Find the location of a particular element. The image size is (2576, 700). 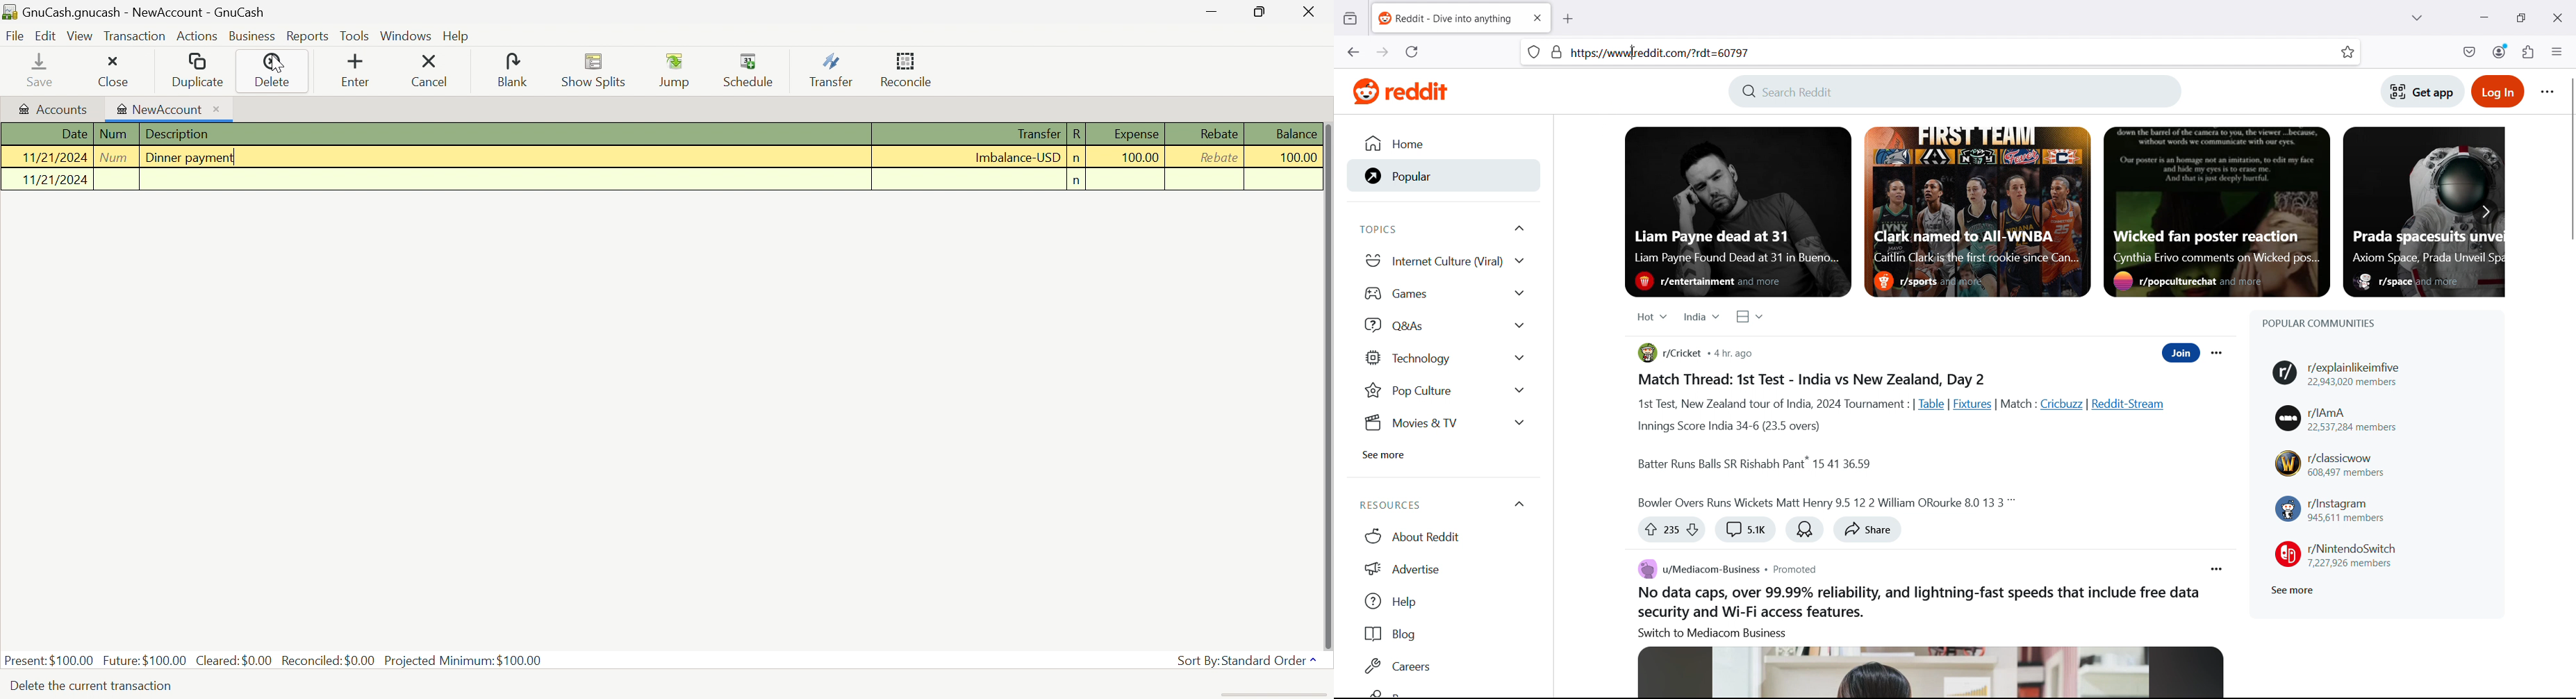

Popular communities is located at coordinates (2319, 323).